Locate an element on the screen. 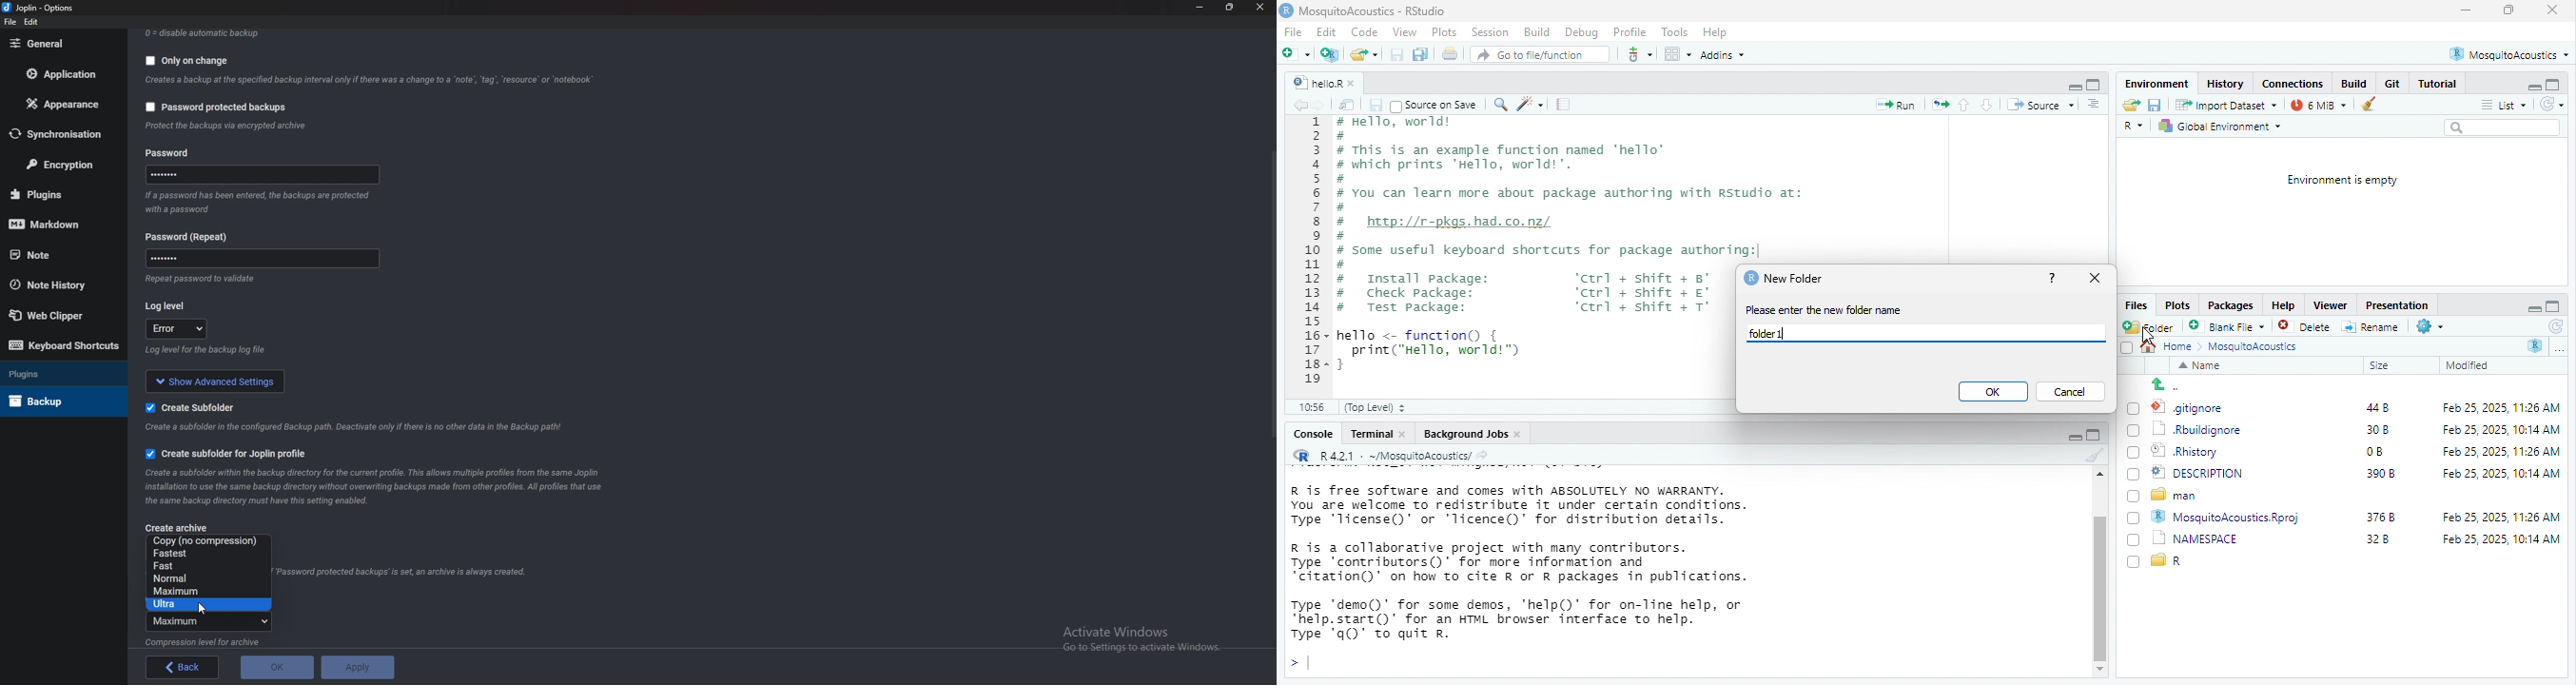 The width and height of the screenshot is (2576, 700). minimize is located at coordinates (2466, 11).